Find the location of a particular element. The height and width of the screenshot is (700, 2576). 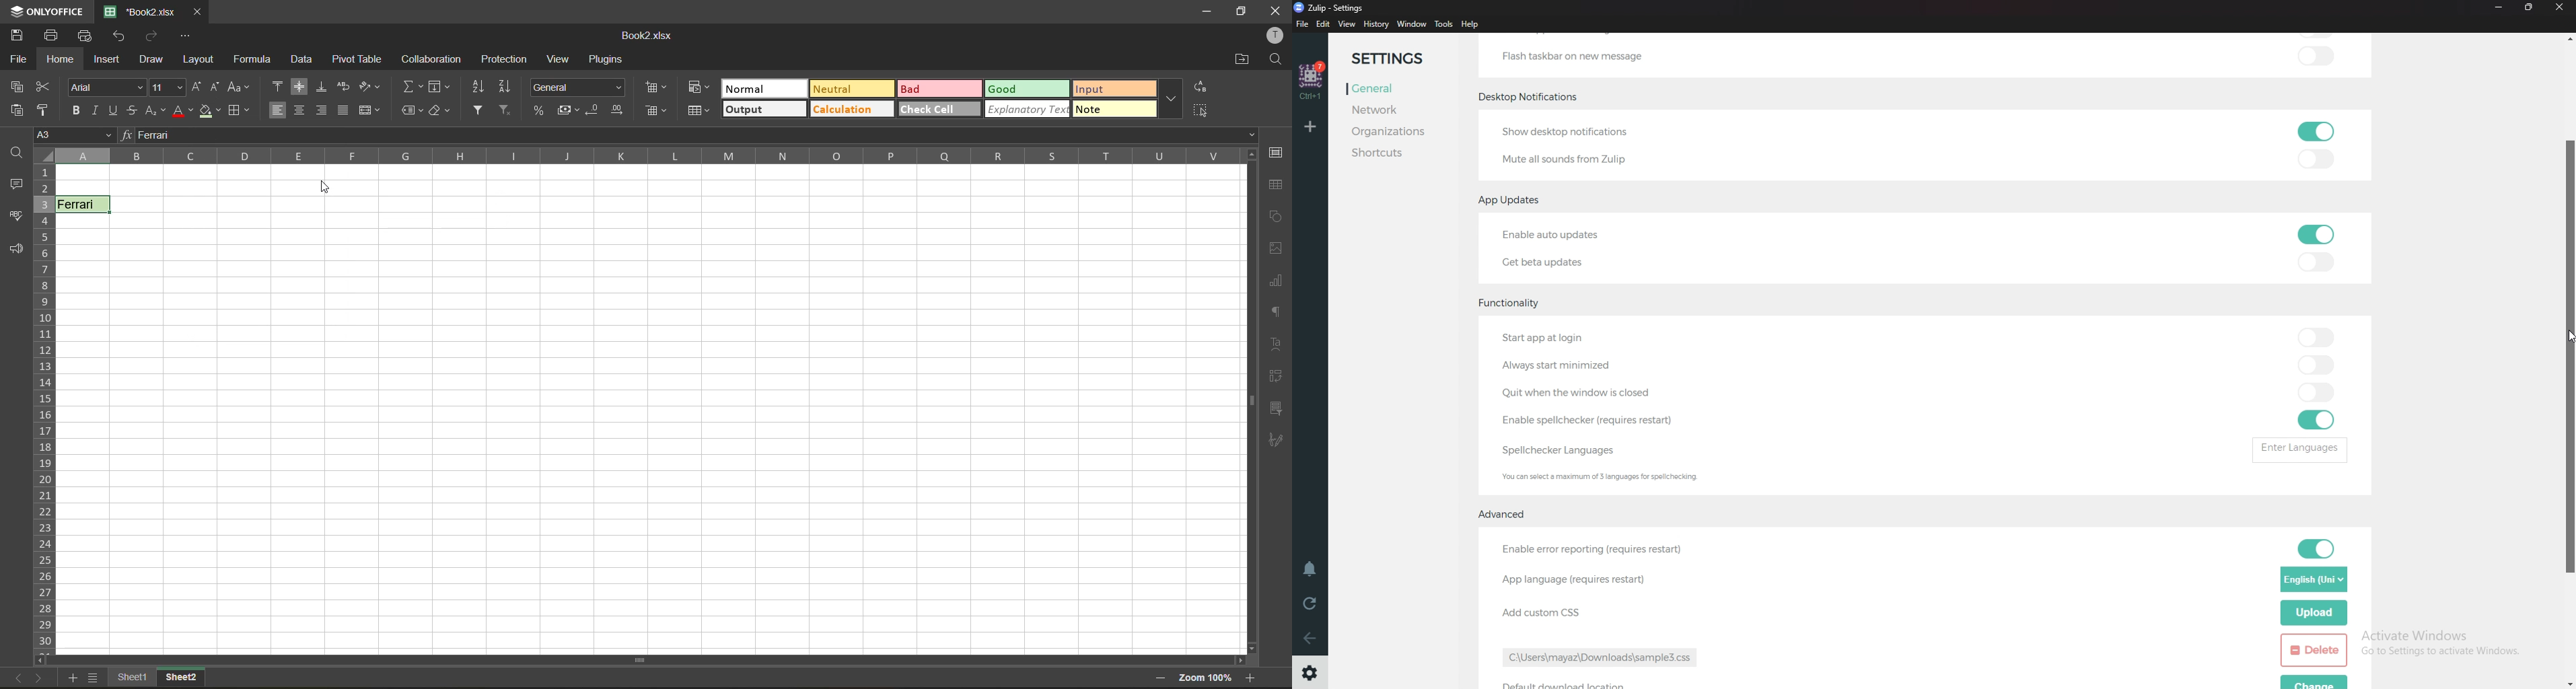

sub/superscript is located at coordinates (153, 111).